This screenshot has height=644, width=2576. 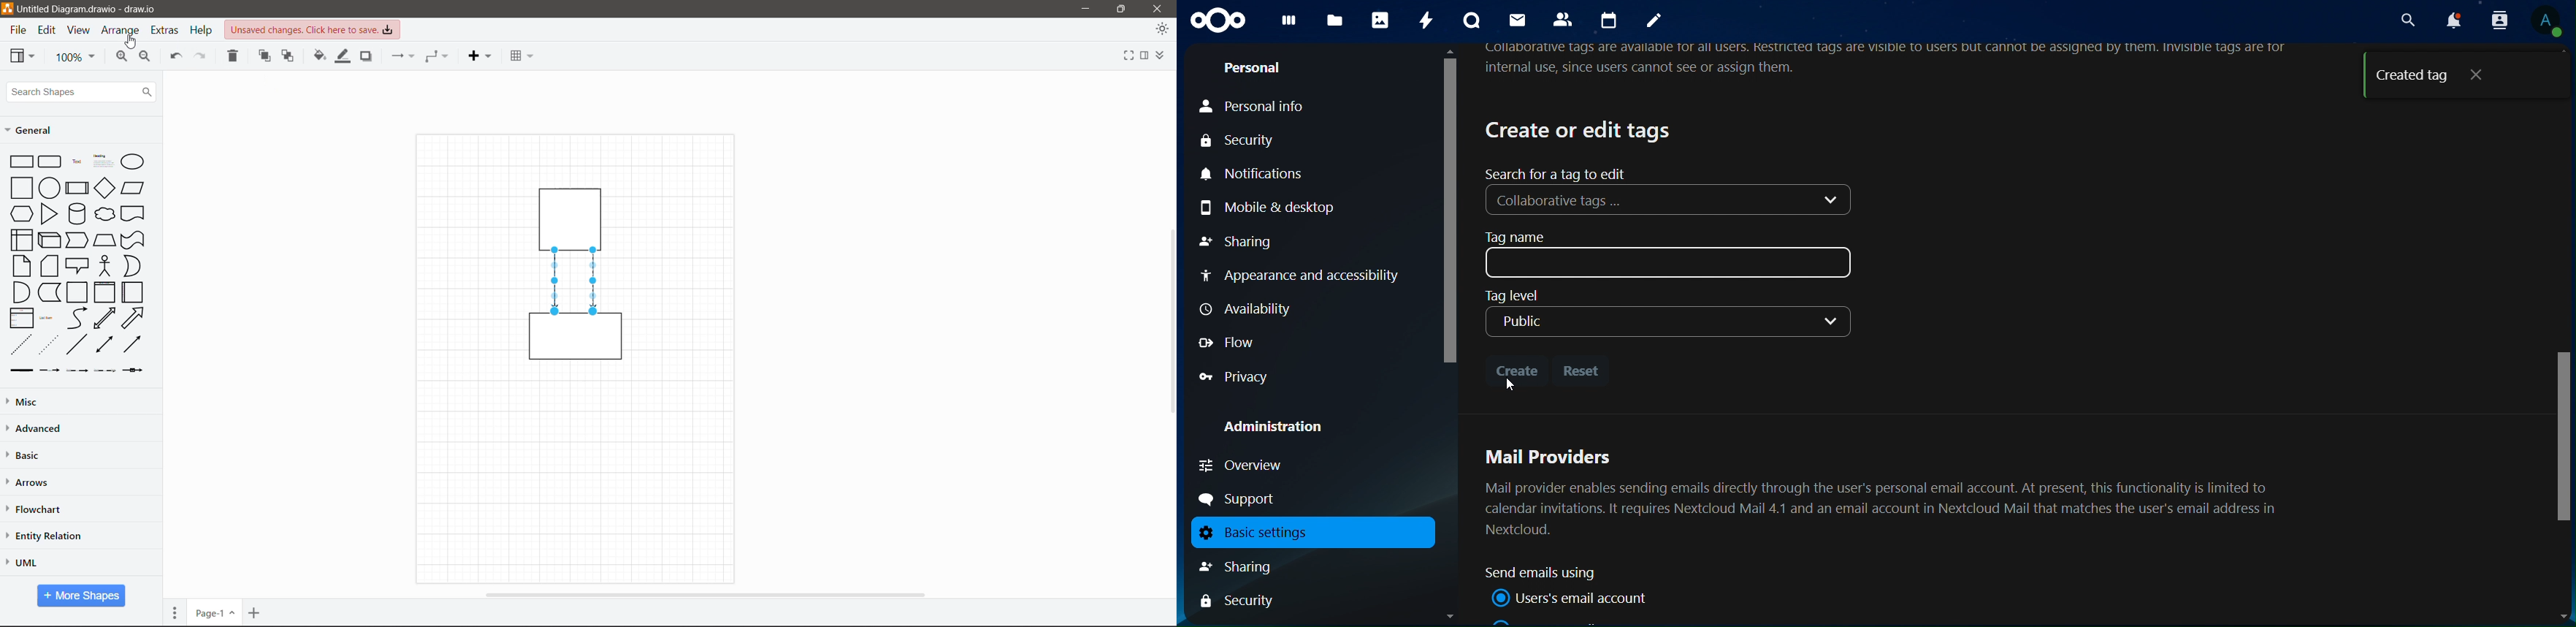 I want to click on mobile & desktop, so click(x=1288, y=206).